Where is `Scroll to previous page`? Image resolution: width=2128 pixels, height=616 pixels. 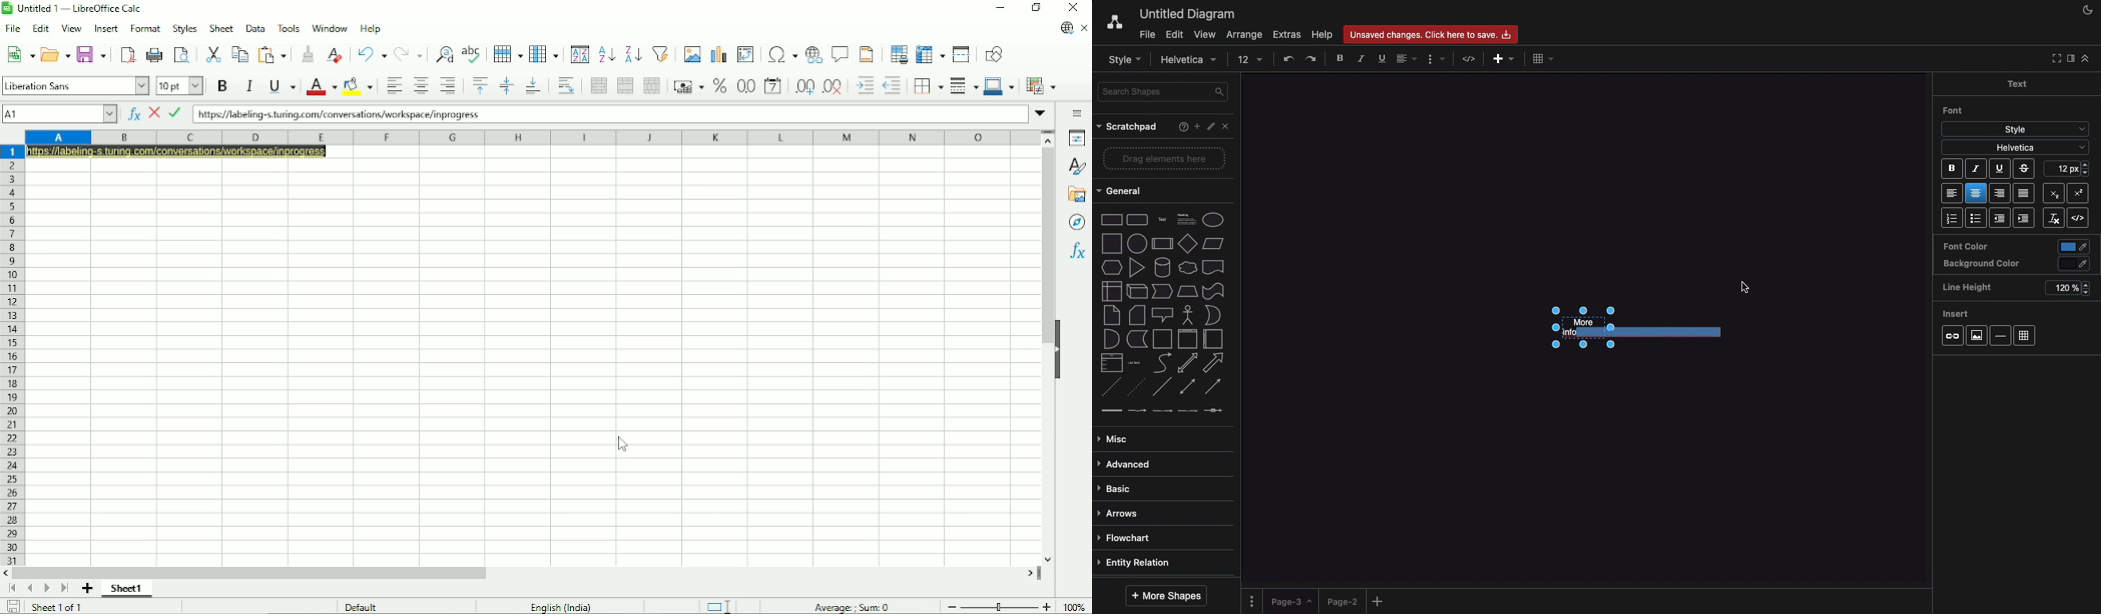
Scroll to previous page is located at coordinates (30, 588).